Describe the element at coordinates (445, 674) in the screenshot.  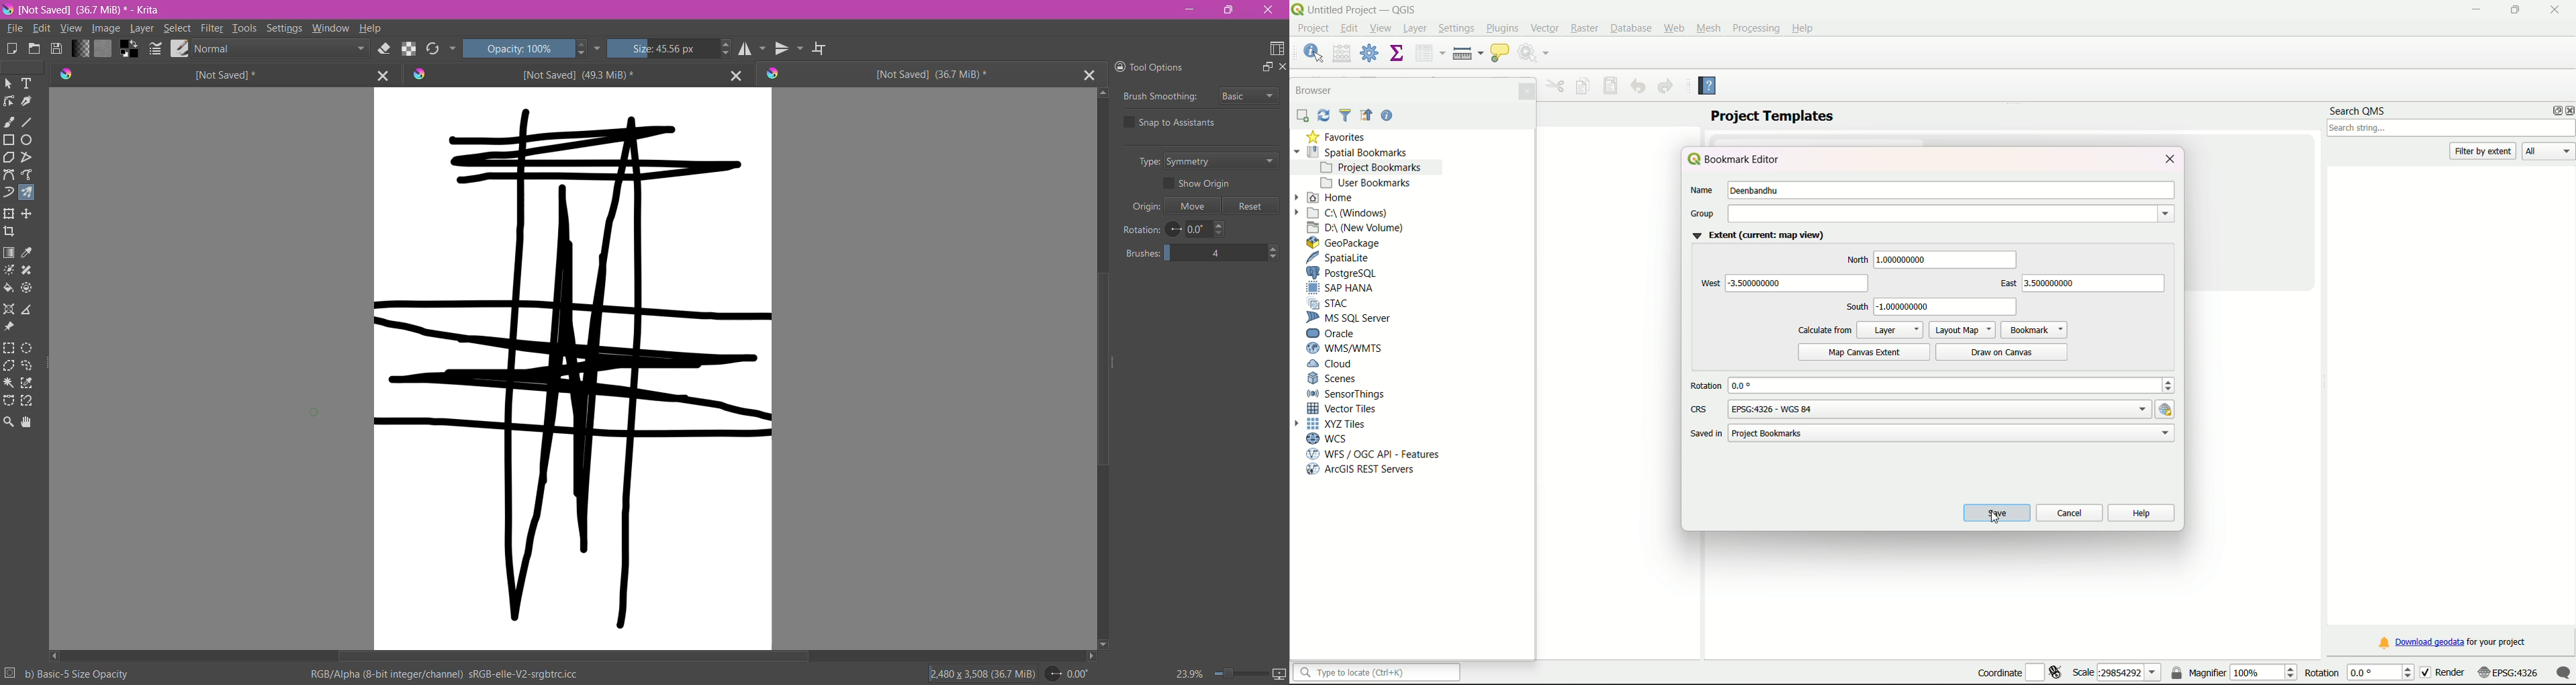
I see `Color Space` at that location.